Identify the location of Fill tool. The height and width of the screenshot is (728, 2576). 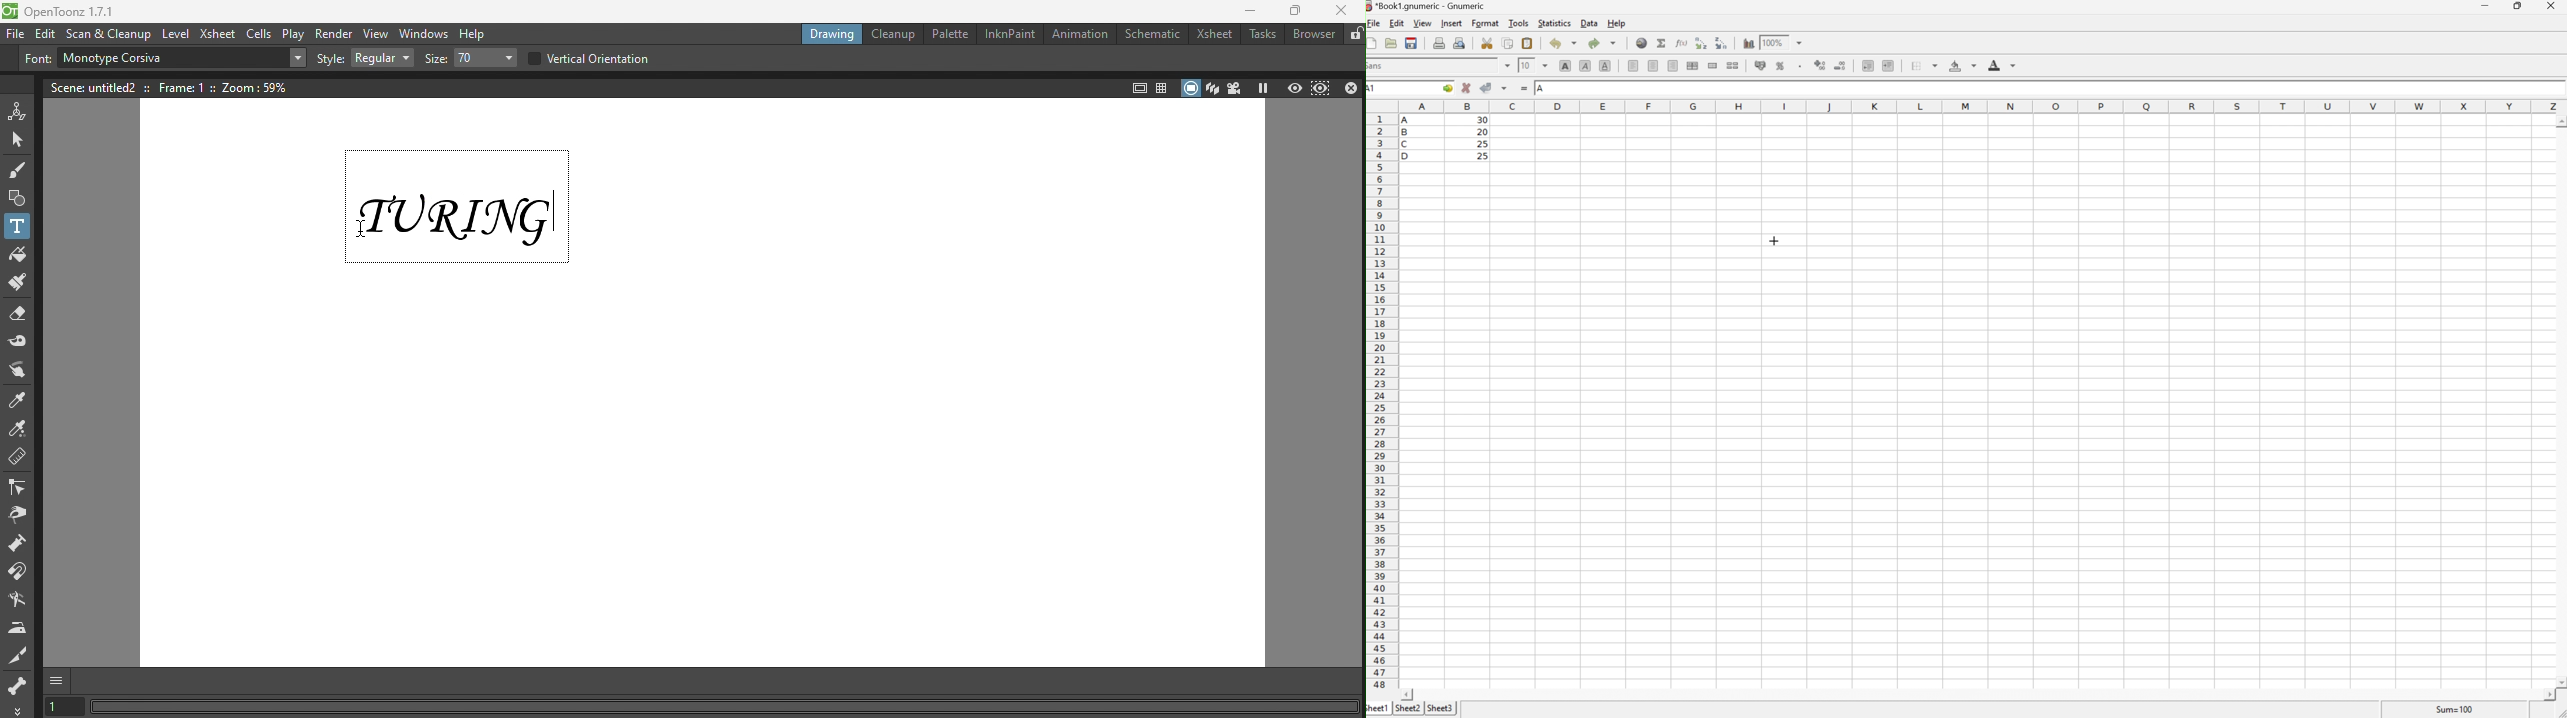
(19, 254).